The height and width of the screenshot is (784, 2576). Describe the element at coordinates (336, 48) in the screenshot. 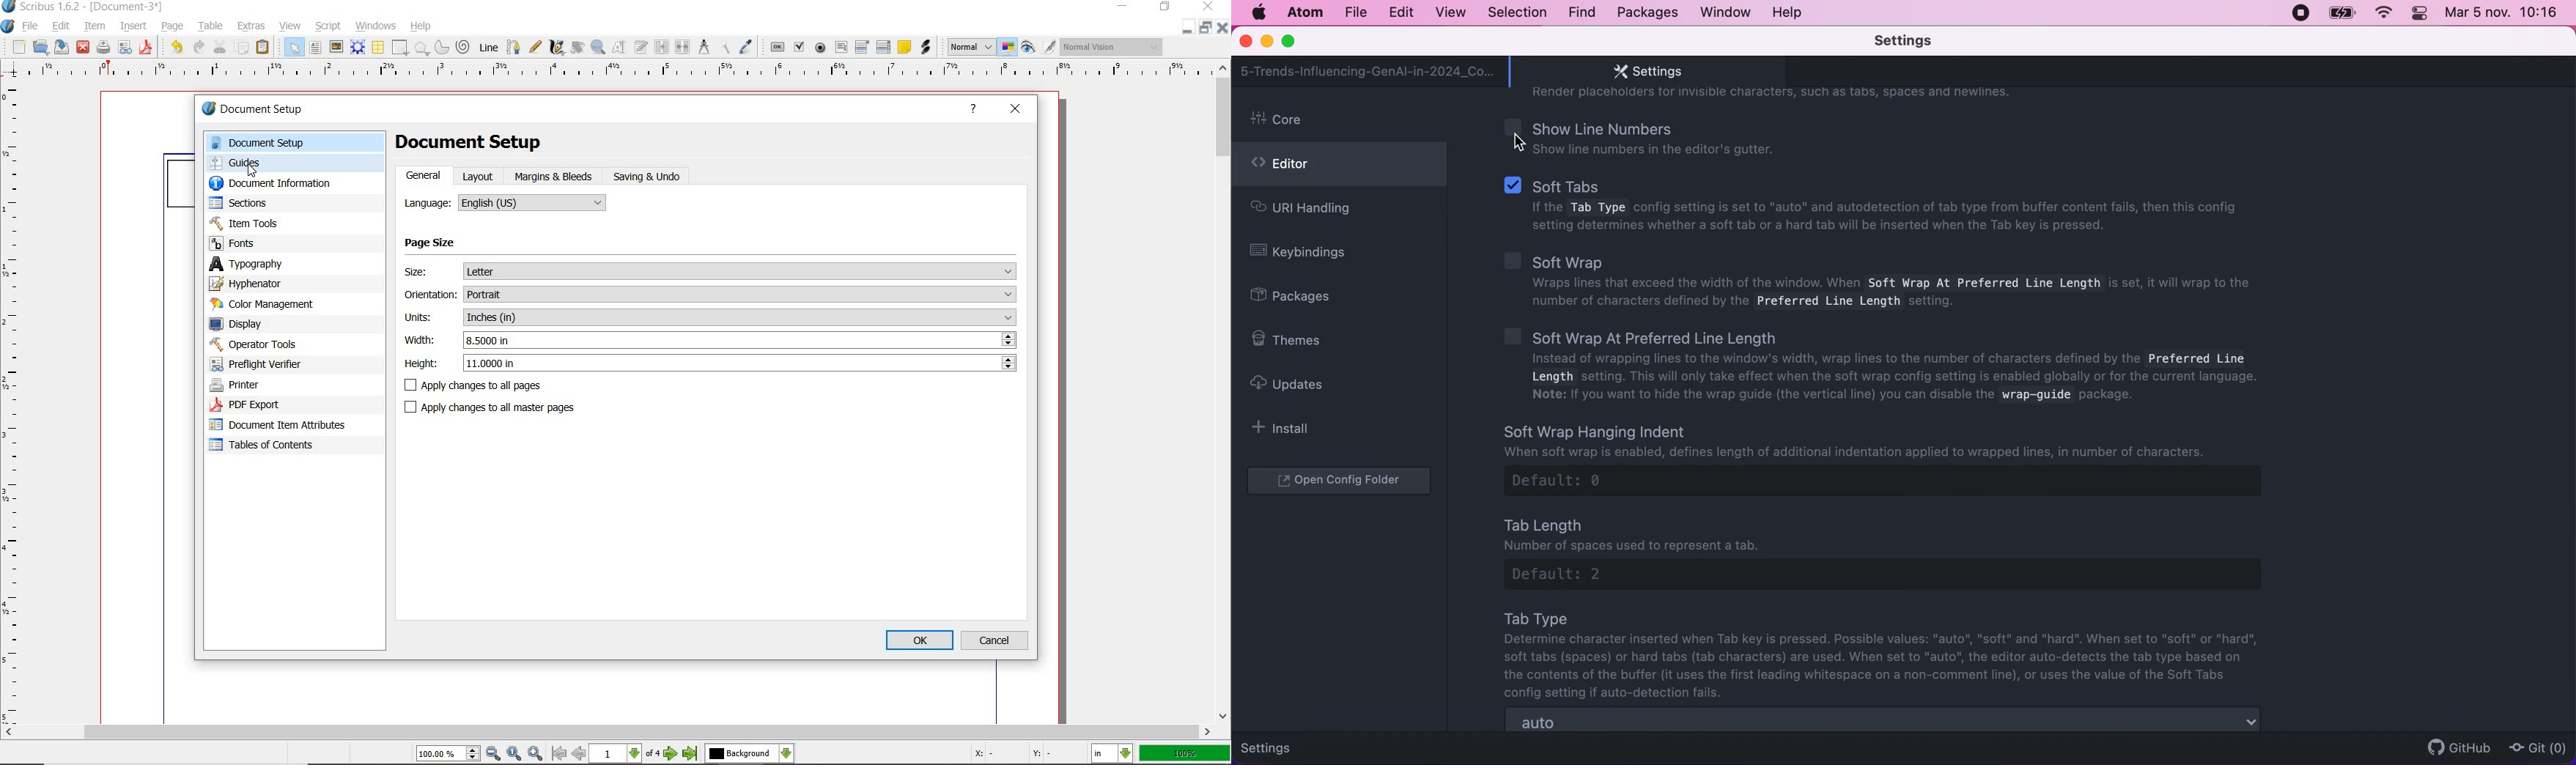

I see `image frame` at that location.